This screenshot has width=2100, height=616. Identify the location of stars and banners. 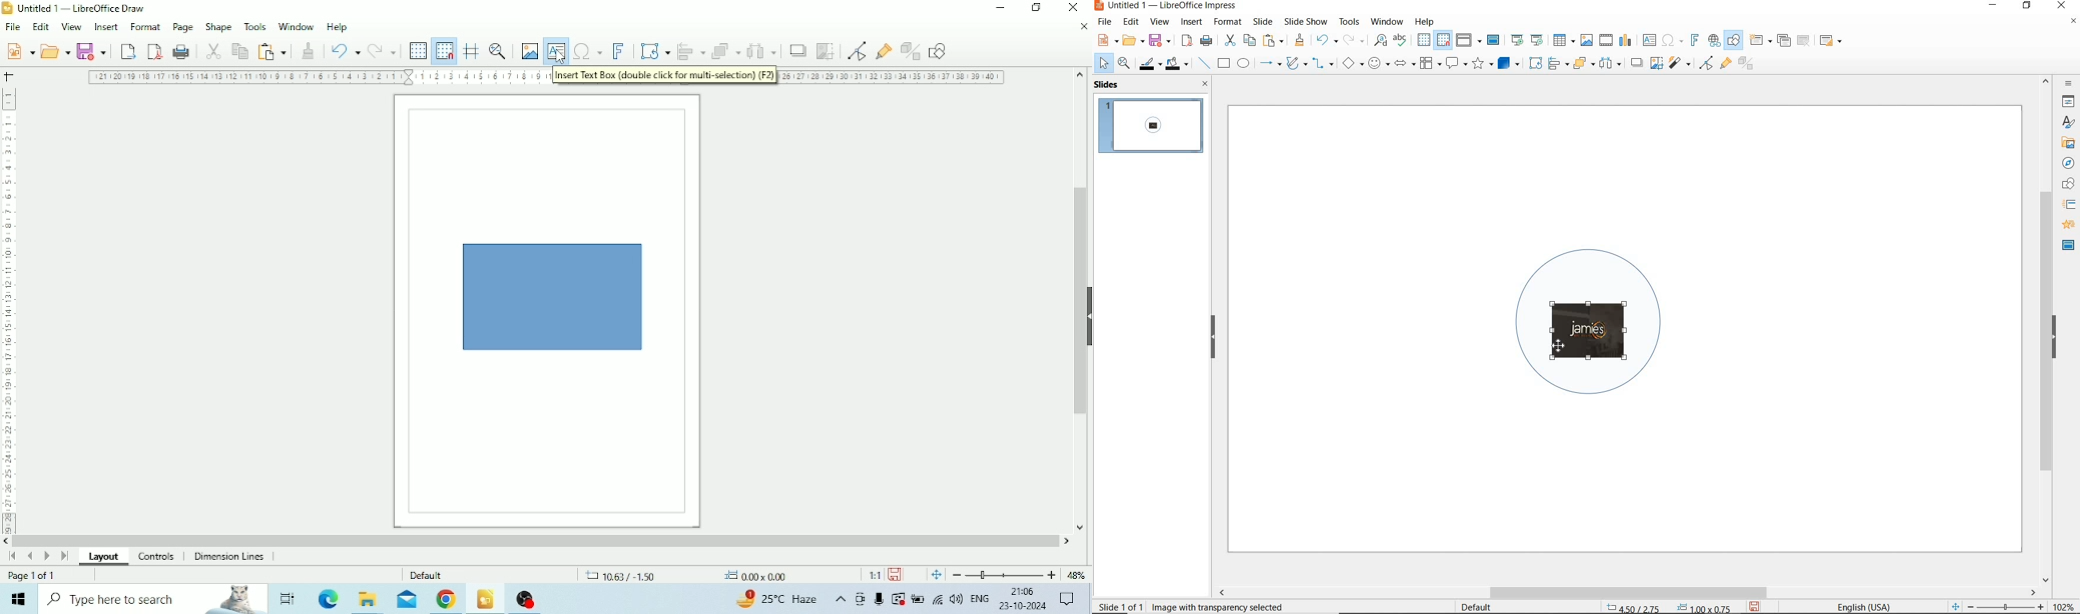
(1482, 65).